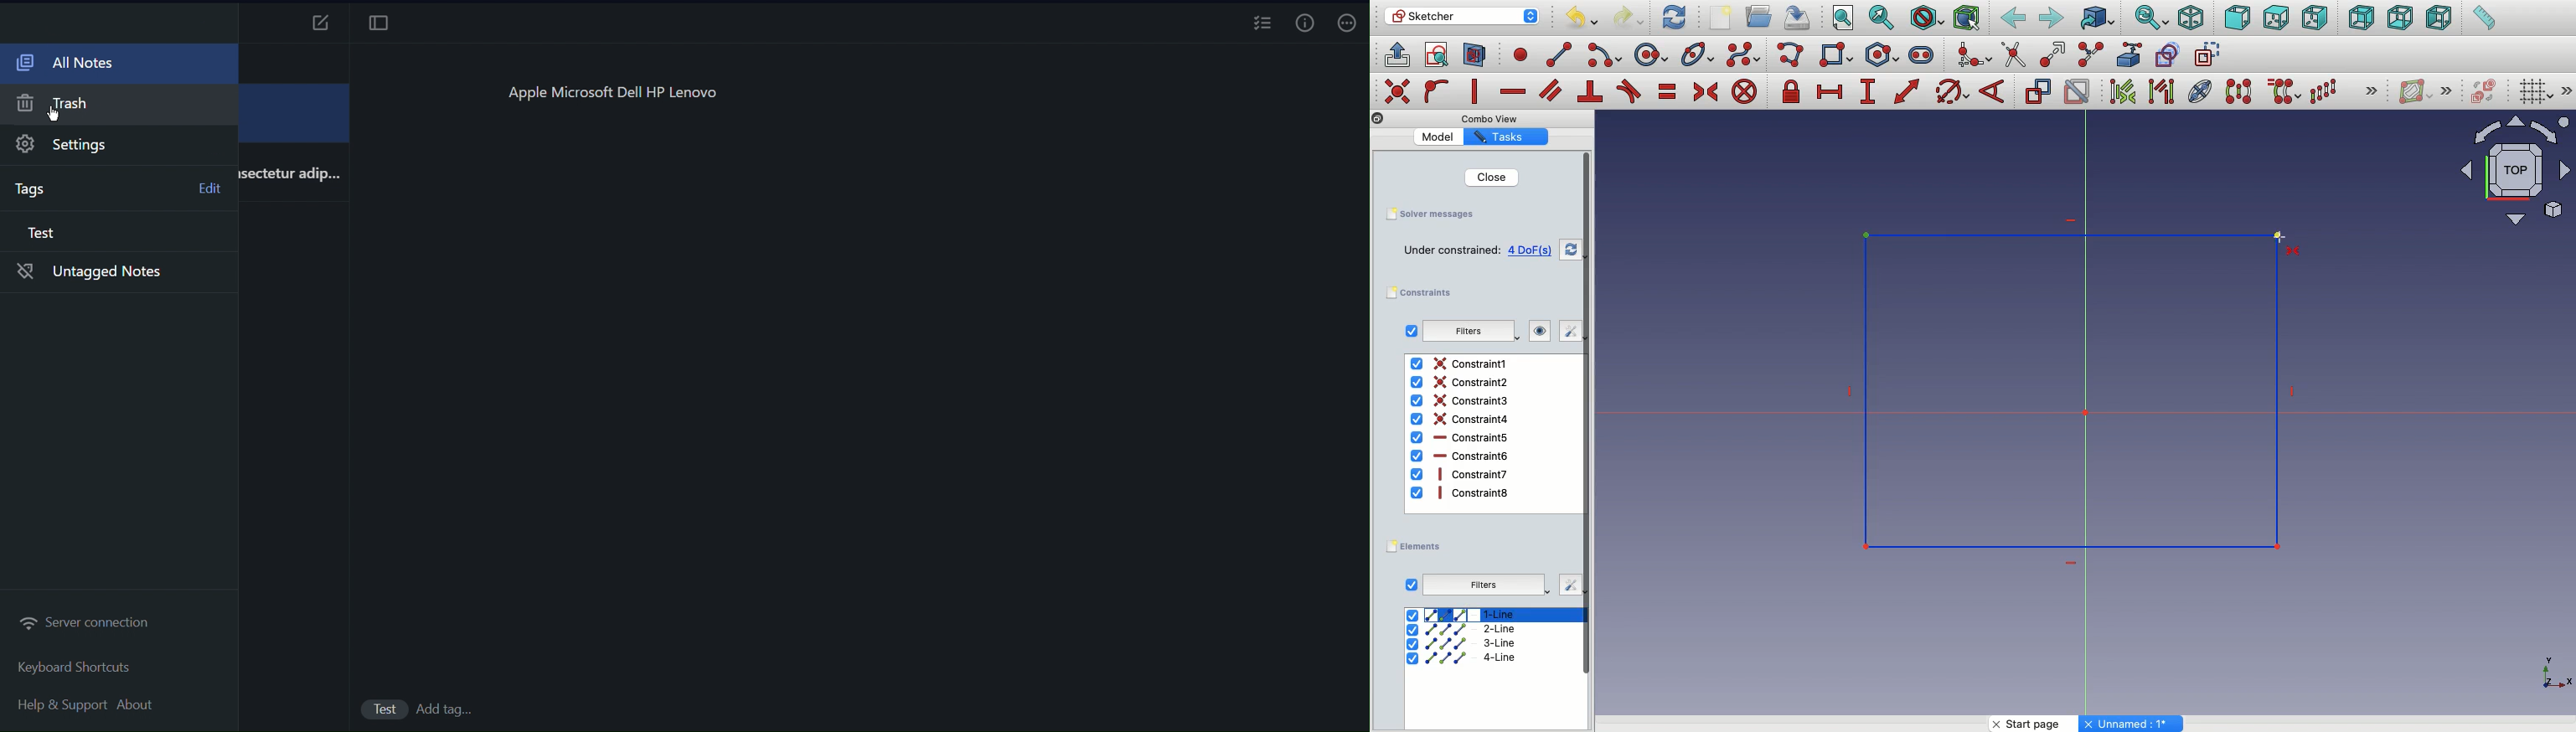 Image resolution: width=2576 pixels, height=756 pixels. I want to click on constrain block, so click(1743, 91).